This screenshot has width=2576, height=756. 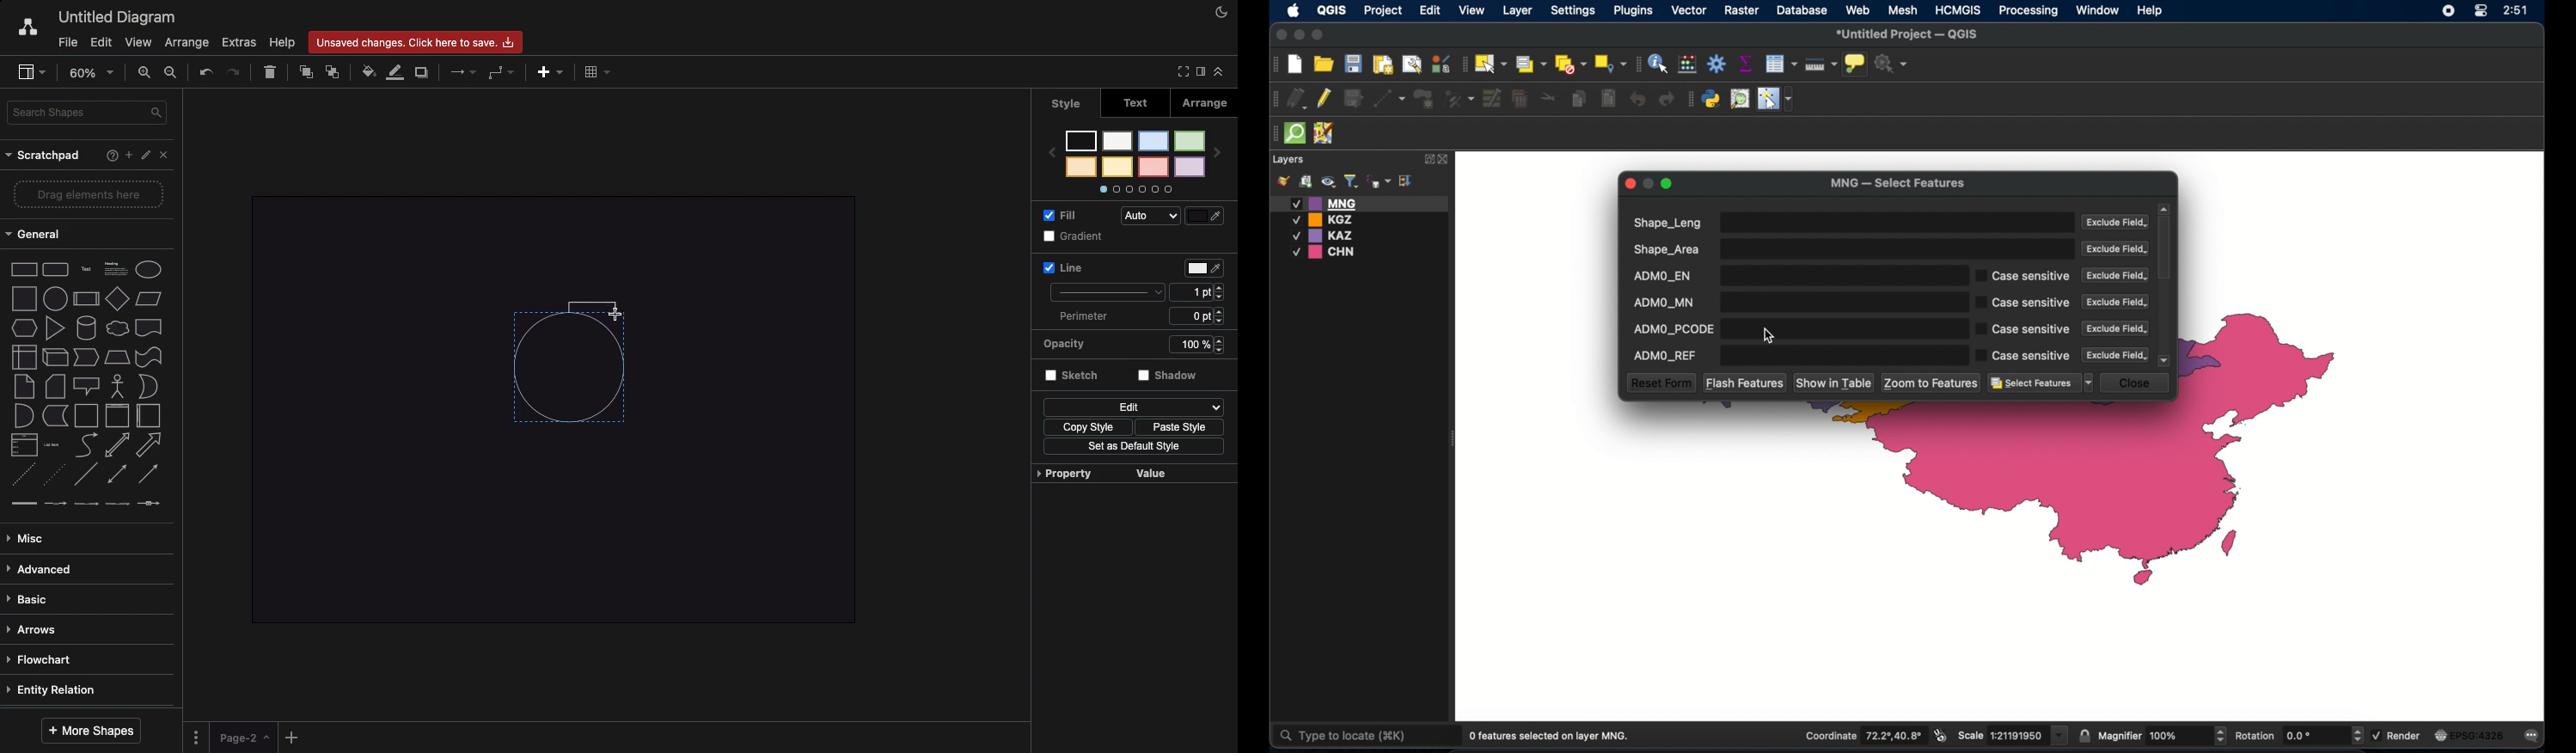 What do you see at coordinates (1326, 134) in the screenshot?
I see `jsom remote` at bounding box center [1326, 134].